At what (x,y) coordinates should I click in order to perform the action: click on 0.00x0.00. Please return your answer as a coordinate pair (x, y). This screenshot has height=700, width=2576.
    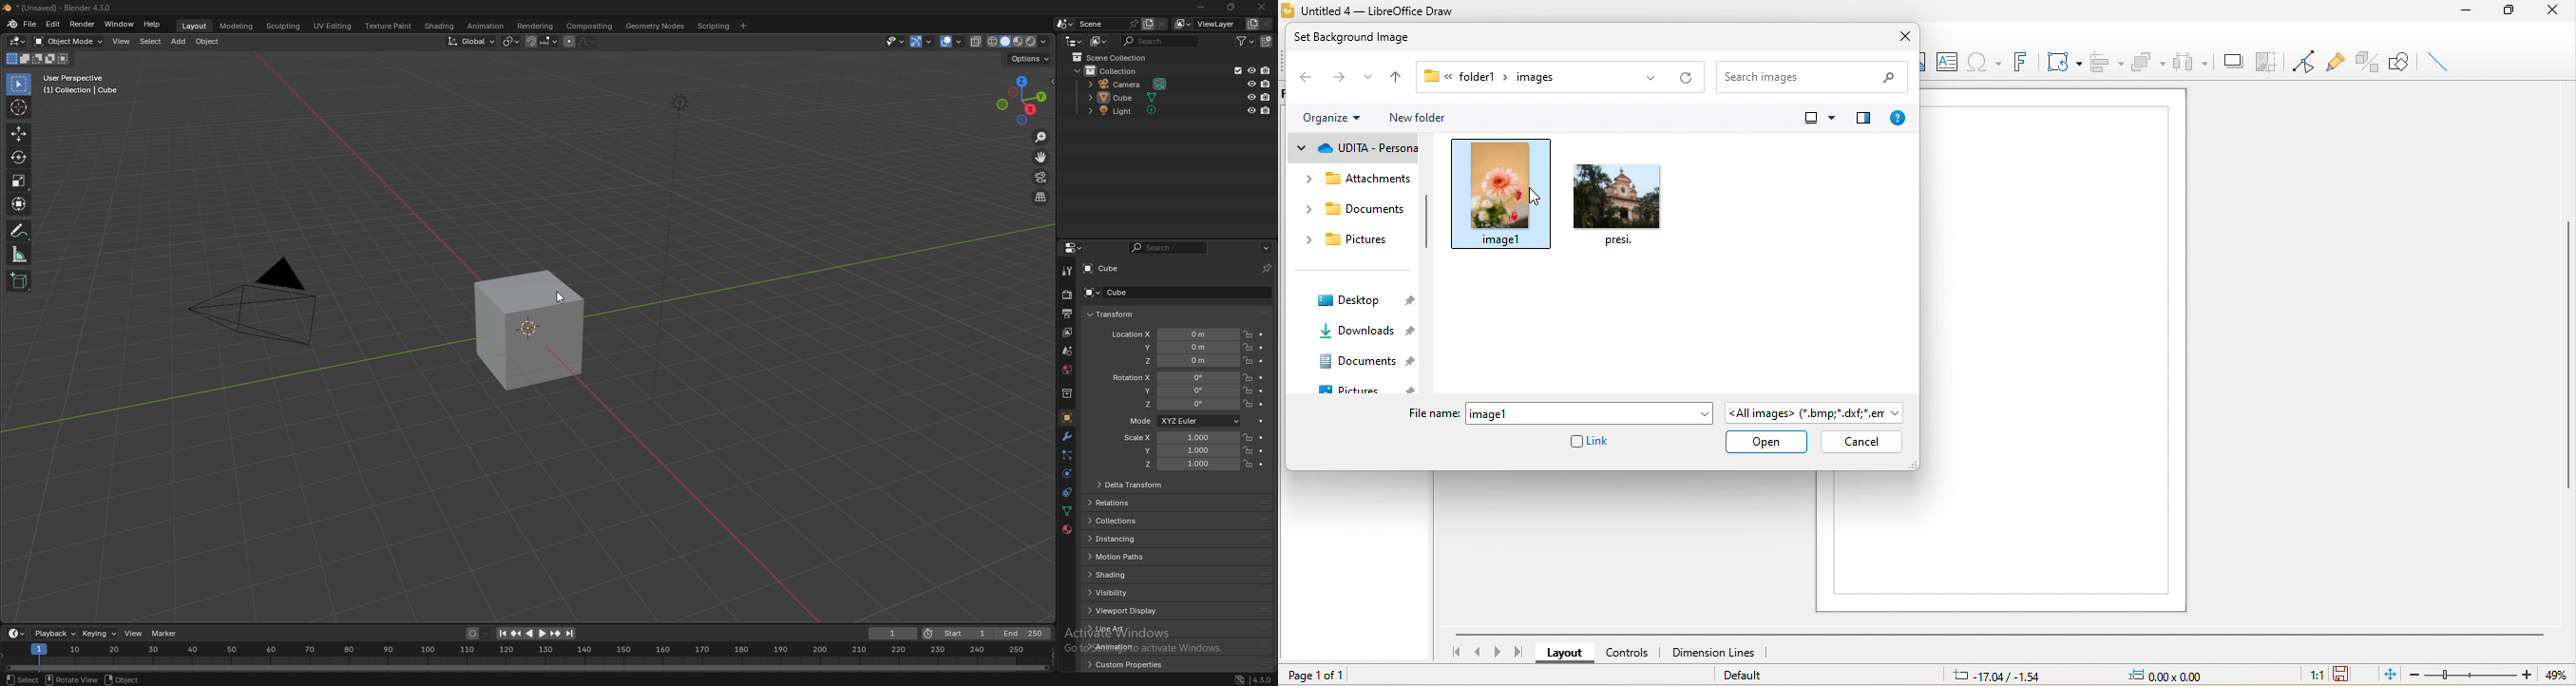
    Looking at the image, I should click on (2178, 674).